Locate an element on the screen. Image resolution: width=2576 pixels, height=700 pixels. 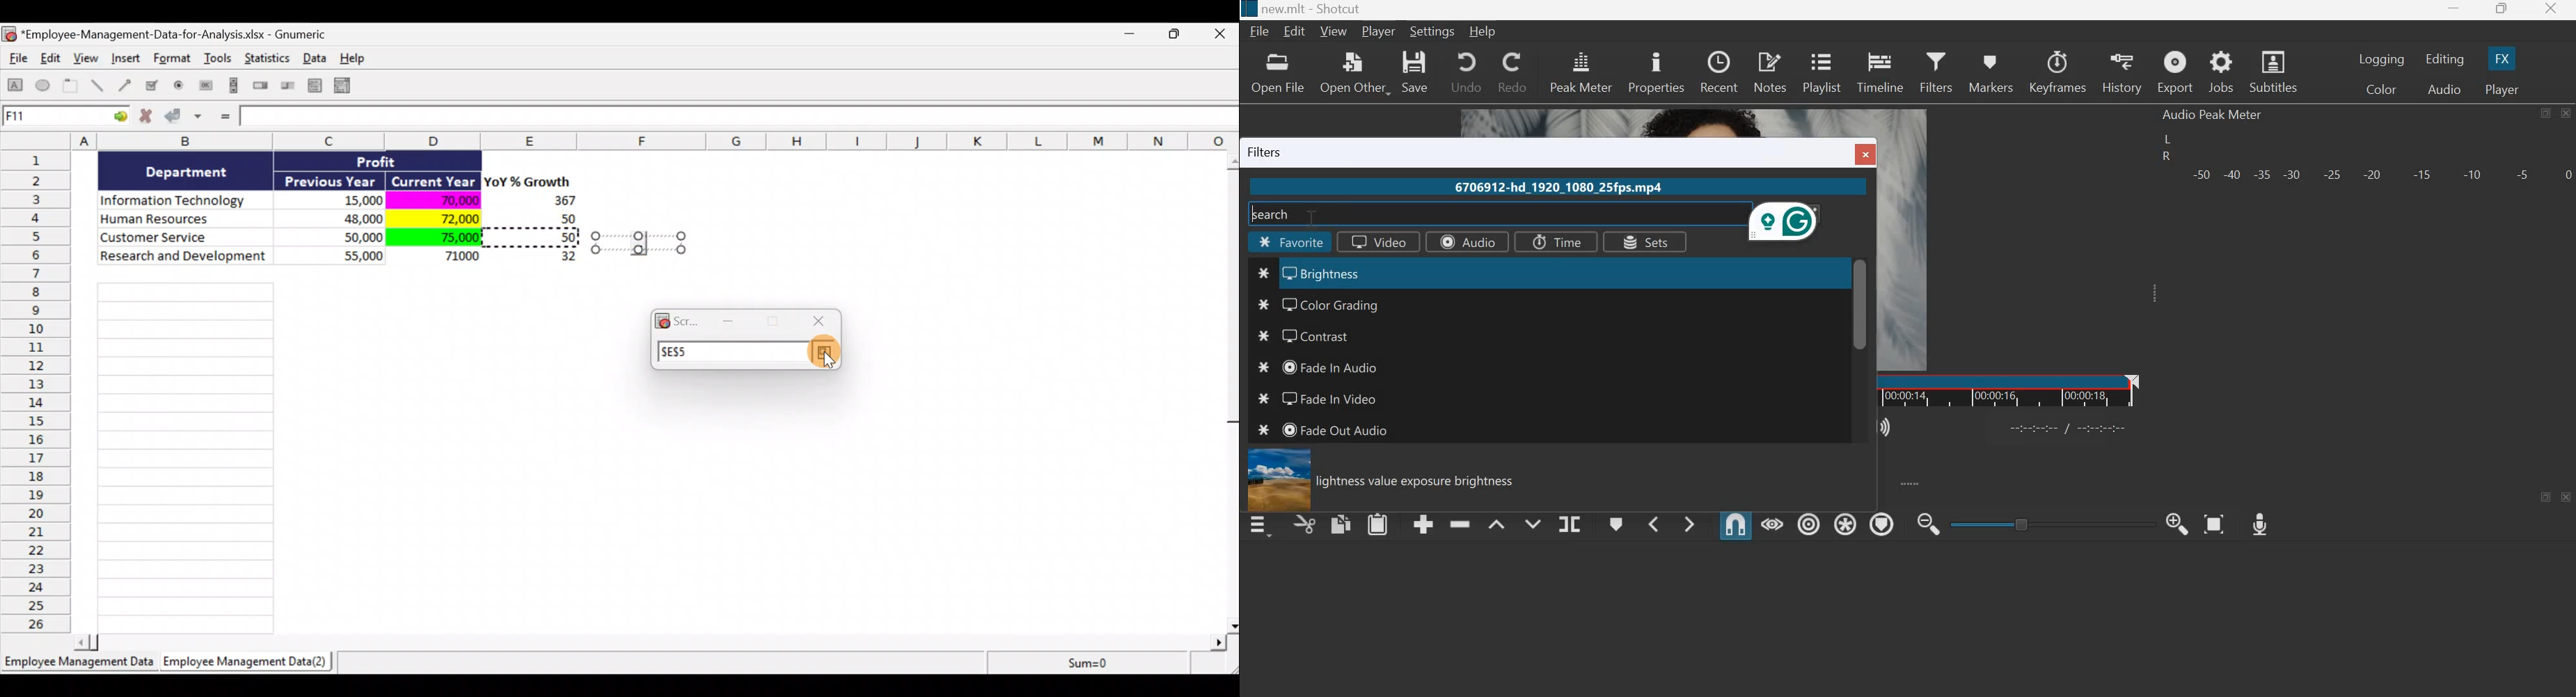
Rows is located at coordinates (39, 390).